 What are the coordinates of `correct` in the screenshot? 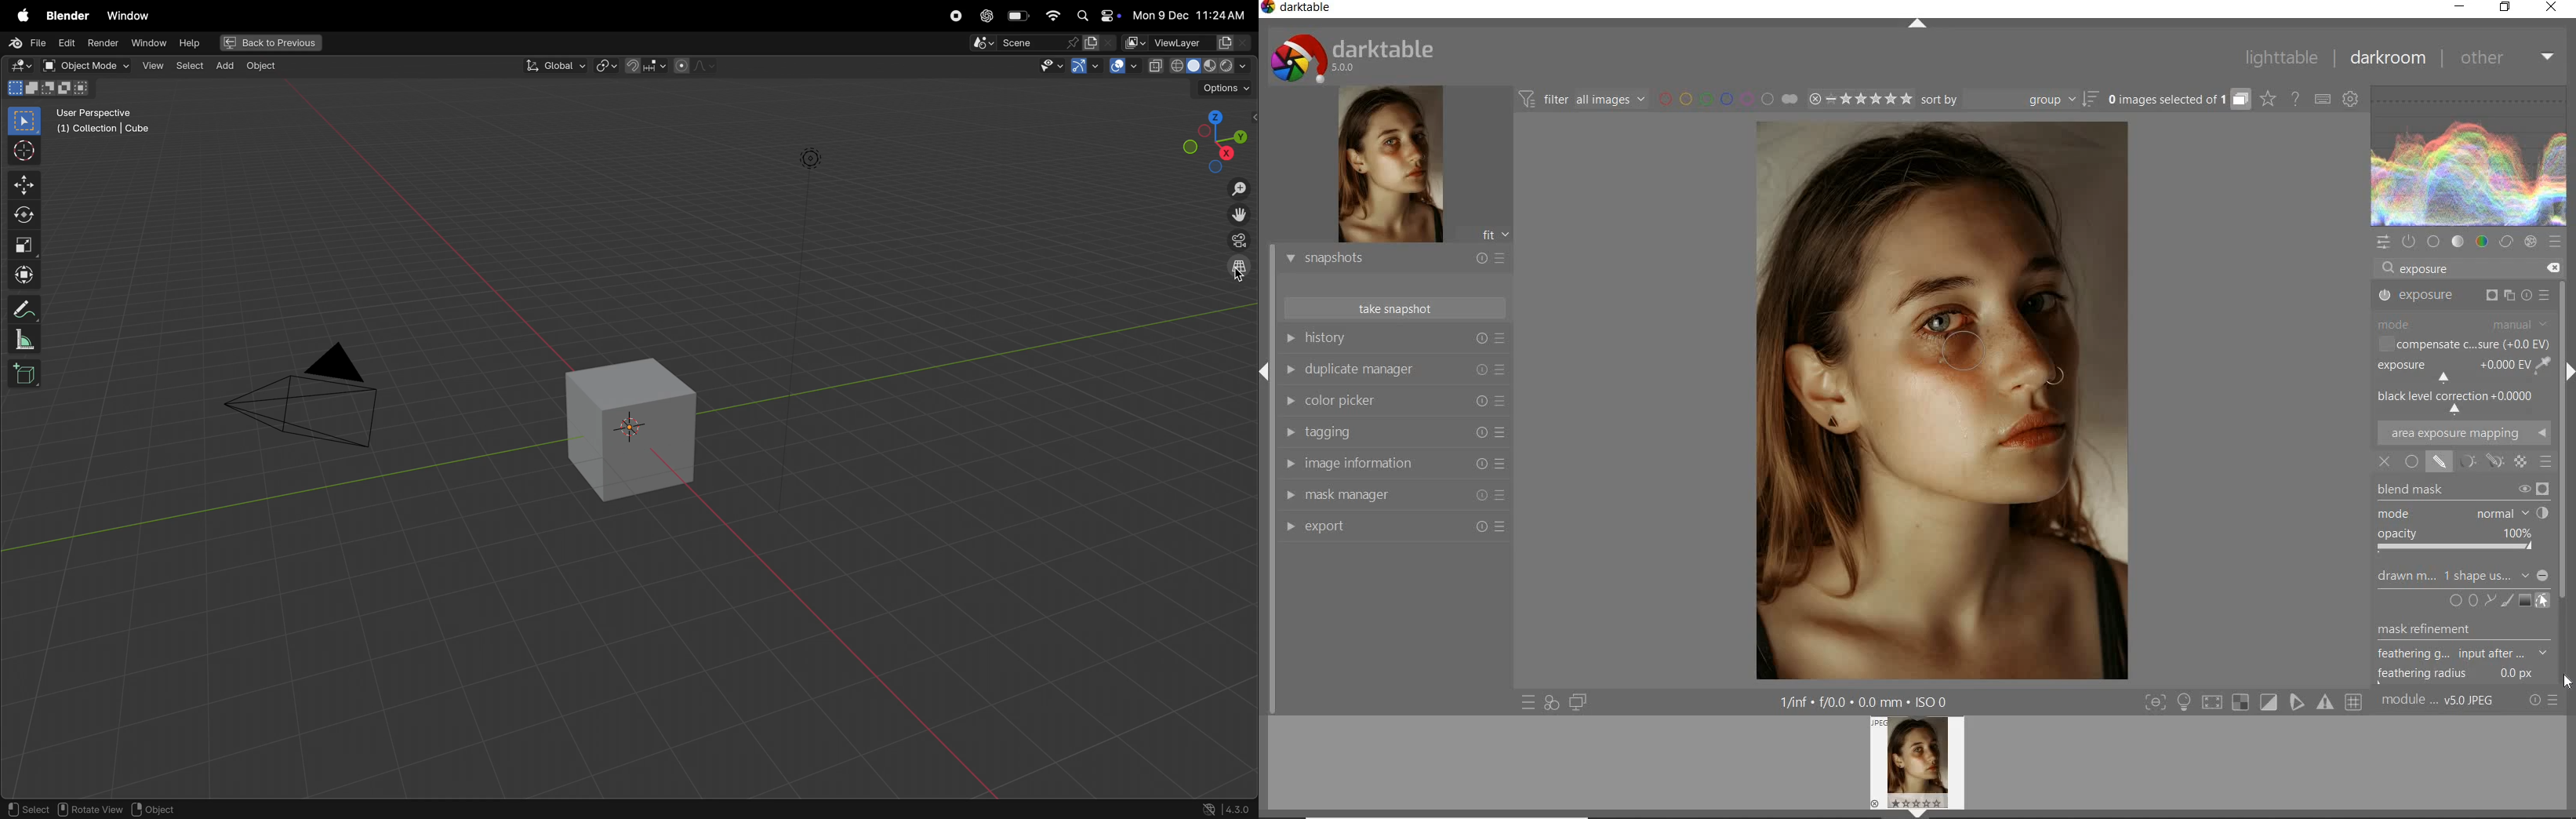 It's located at (2507, 240).